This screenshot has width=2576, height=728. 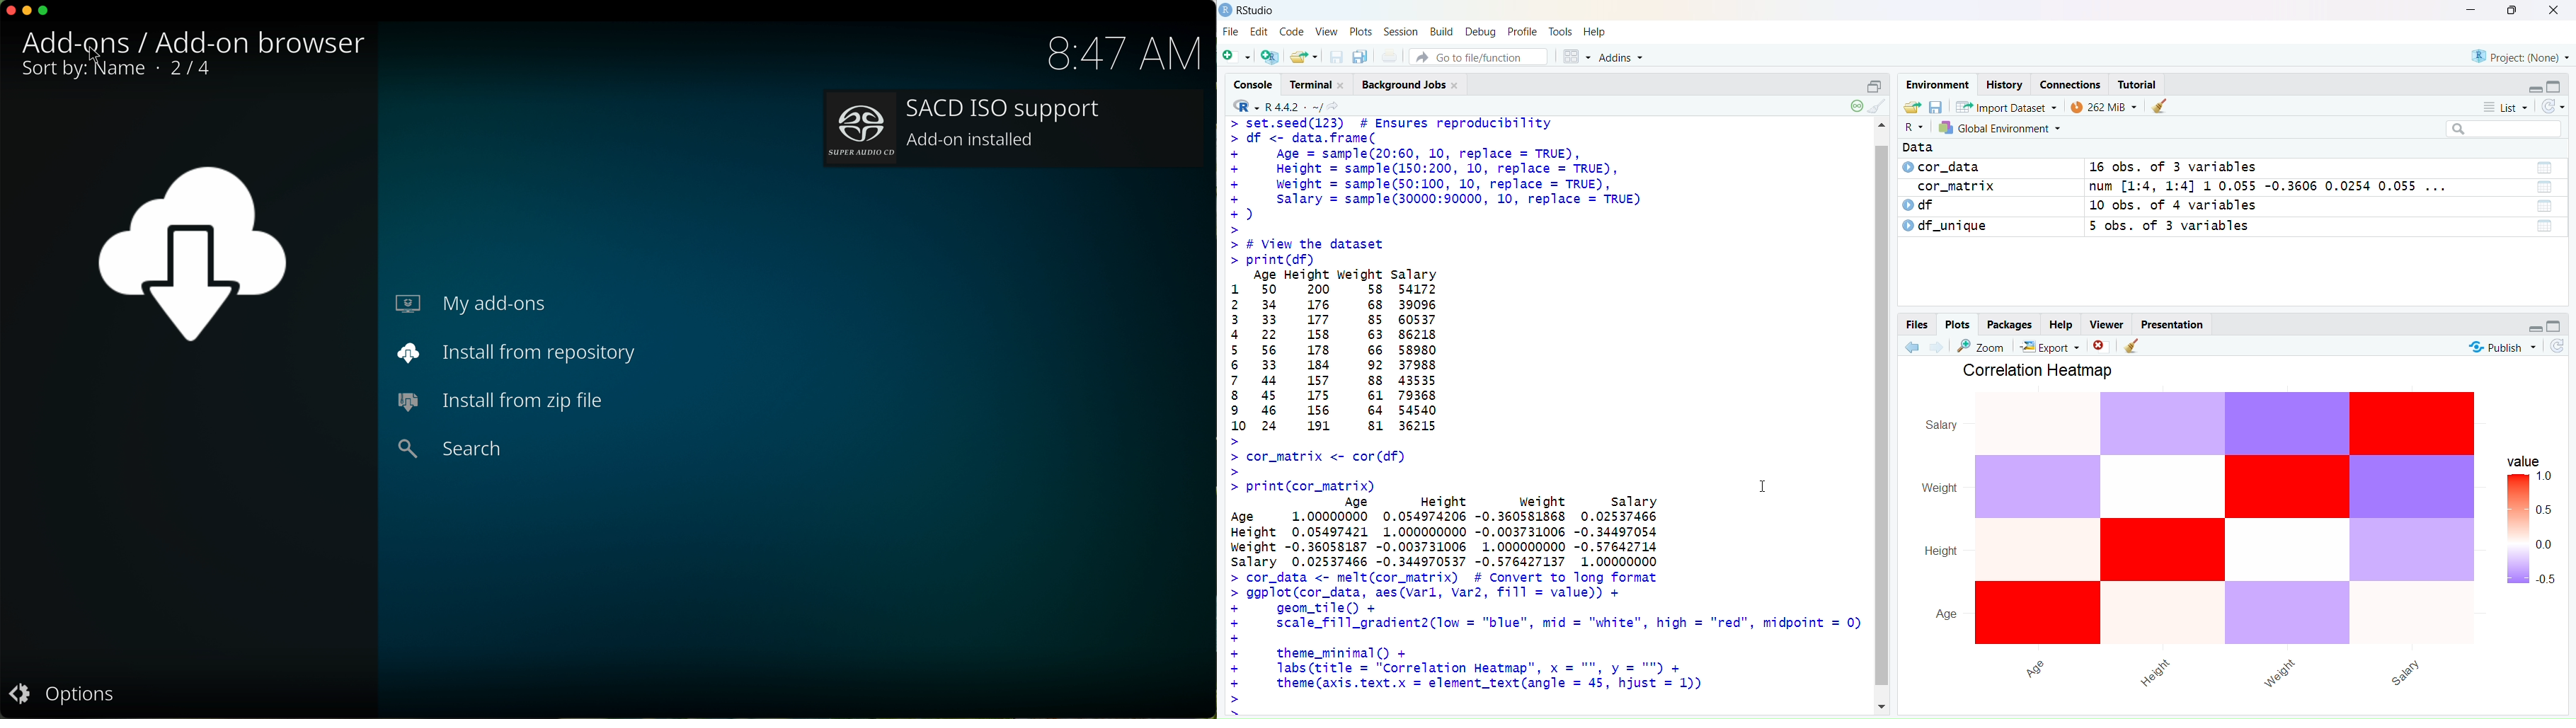 What do you see at coordinates (1947, 616) in the screenshot?
I see `Age` at bounding box center [1947, 616].